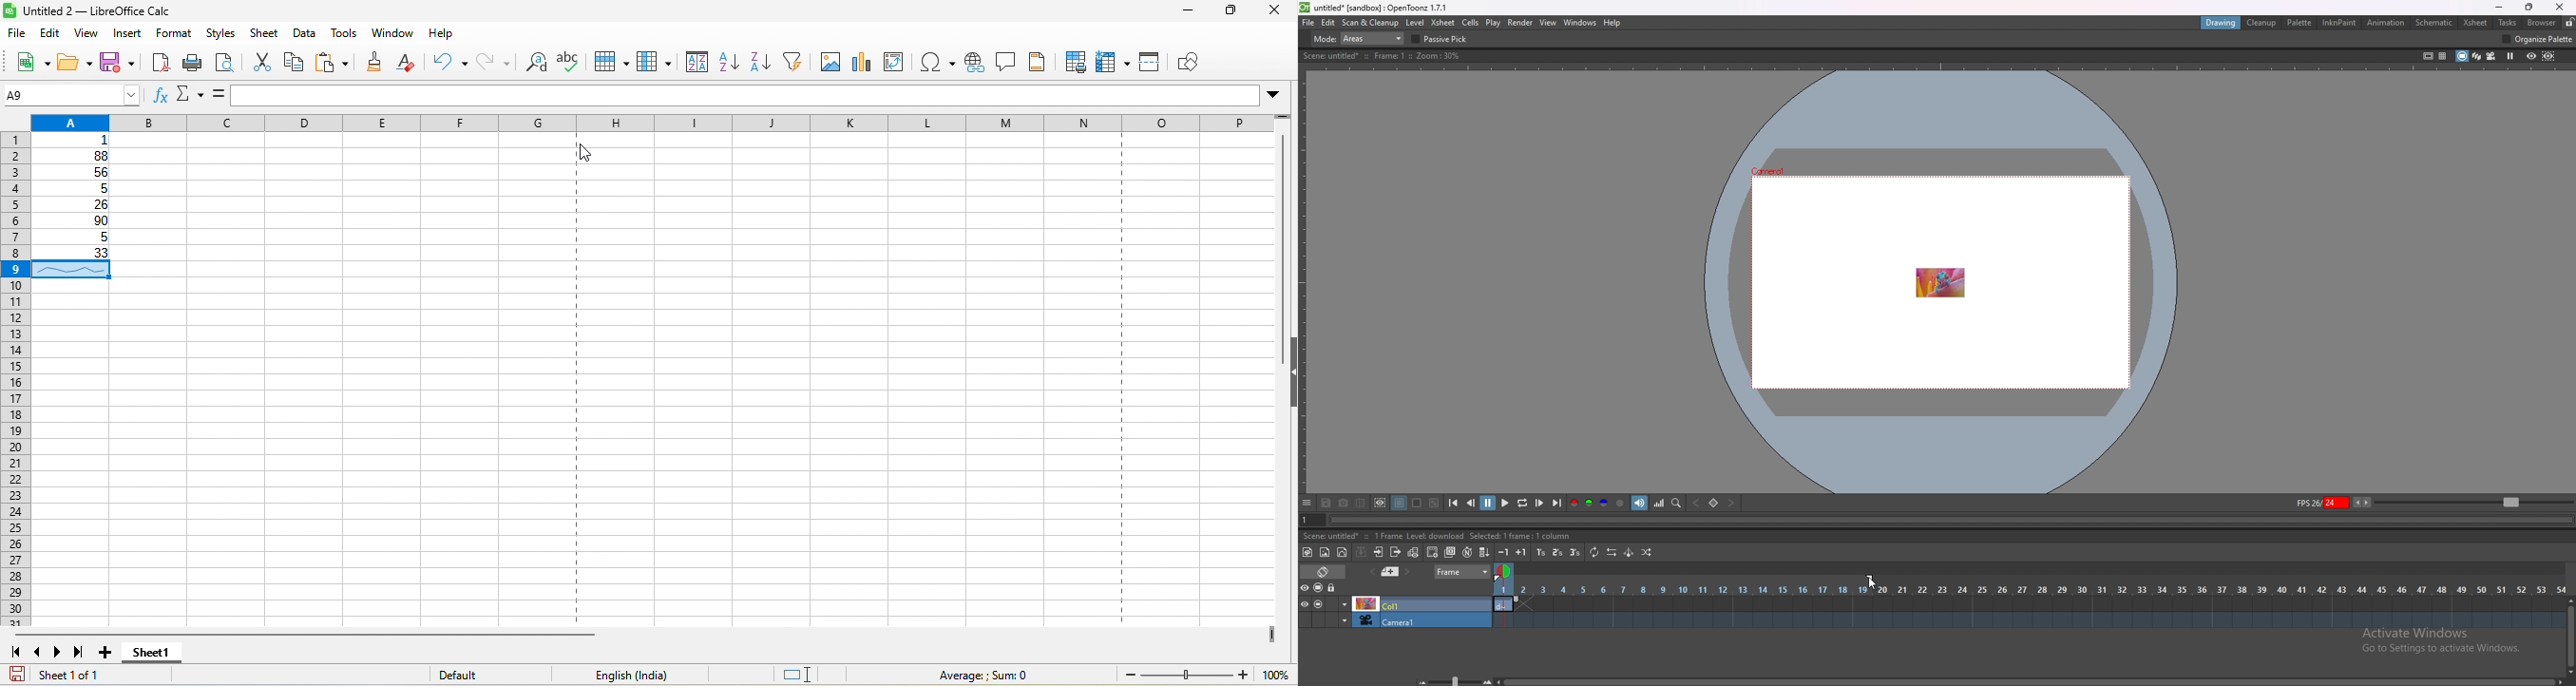 This screenshot has height=700, width=2576. Describe the element at coordinates (411, 63) in the screenshot. I see `clear direct formatting` at that location.